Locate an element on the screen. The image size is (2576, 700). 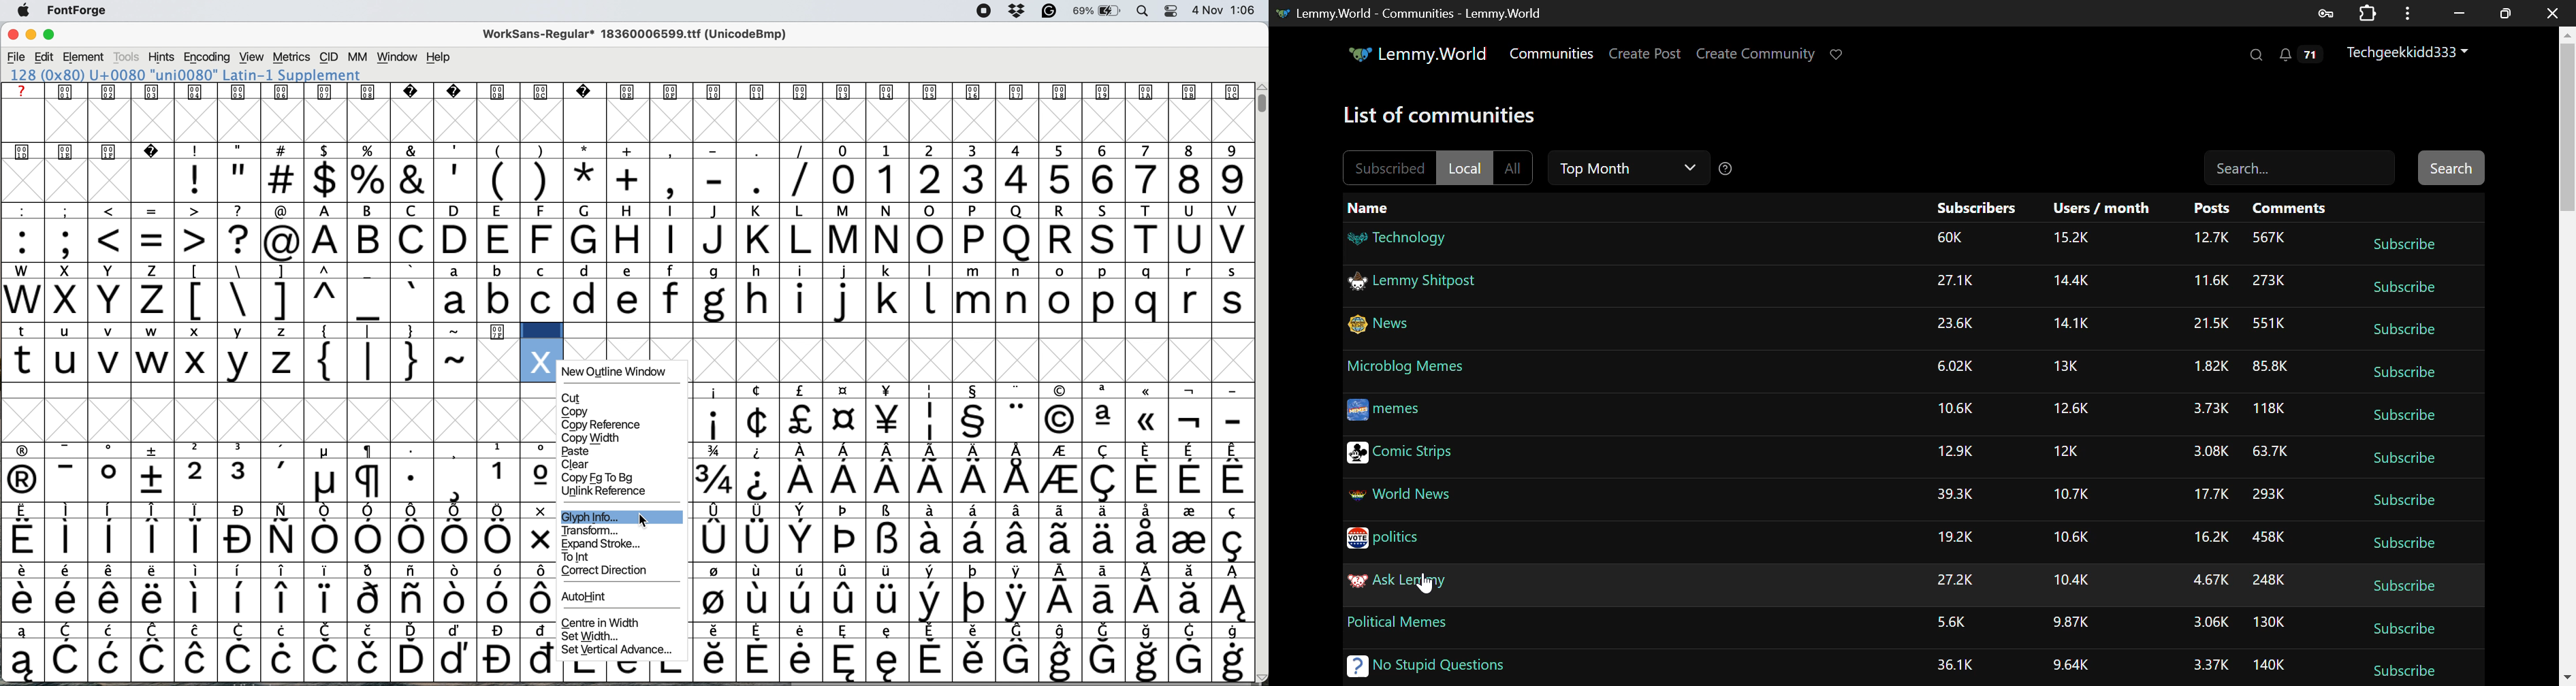
Amount is located at coordinates (2074, 664).